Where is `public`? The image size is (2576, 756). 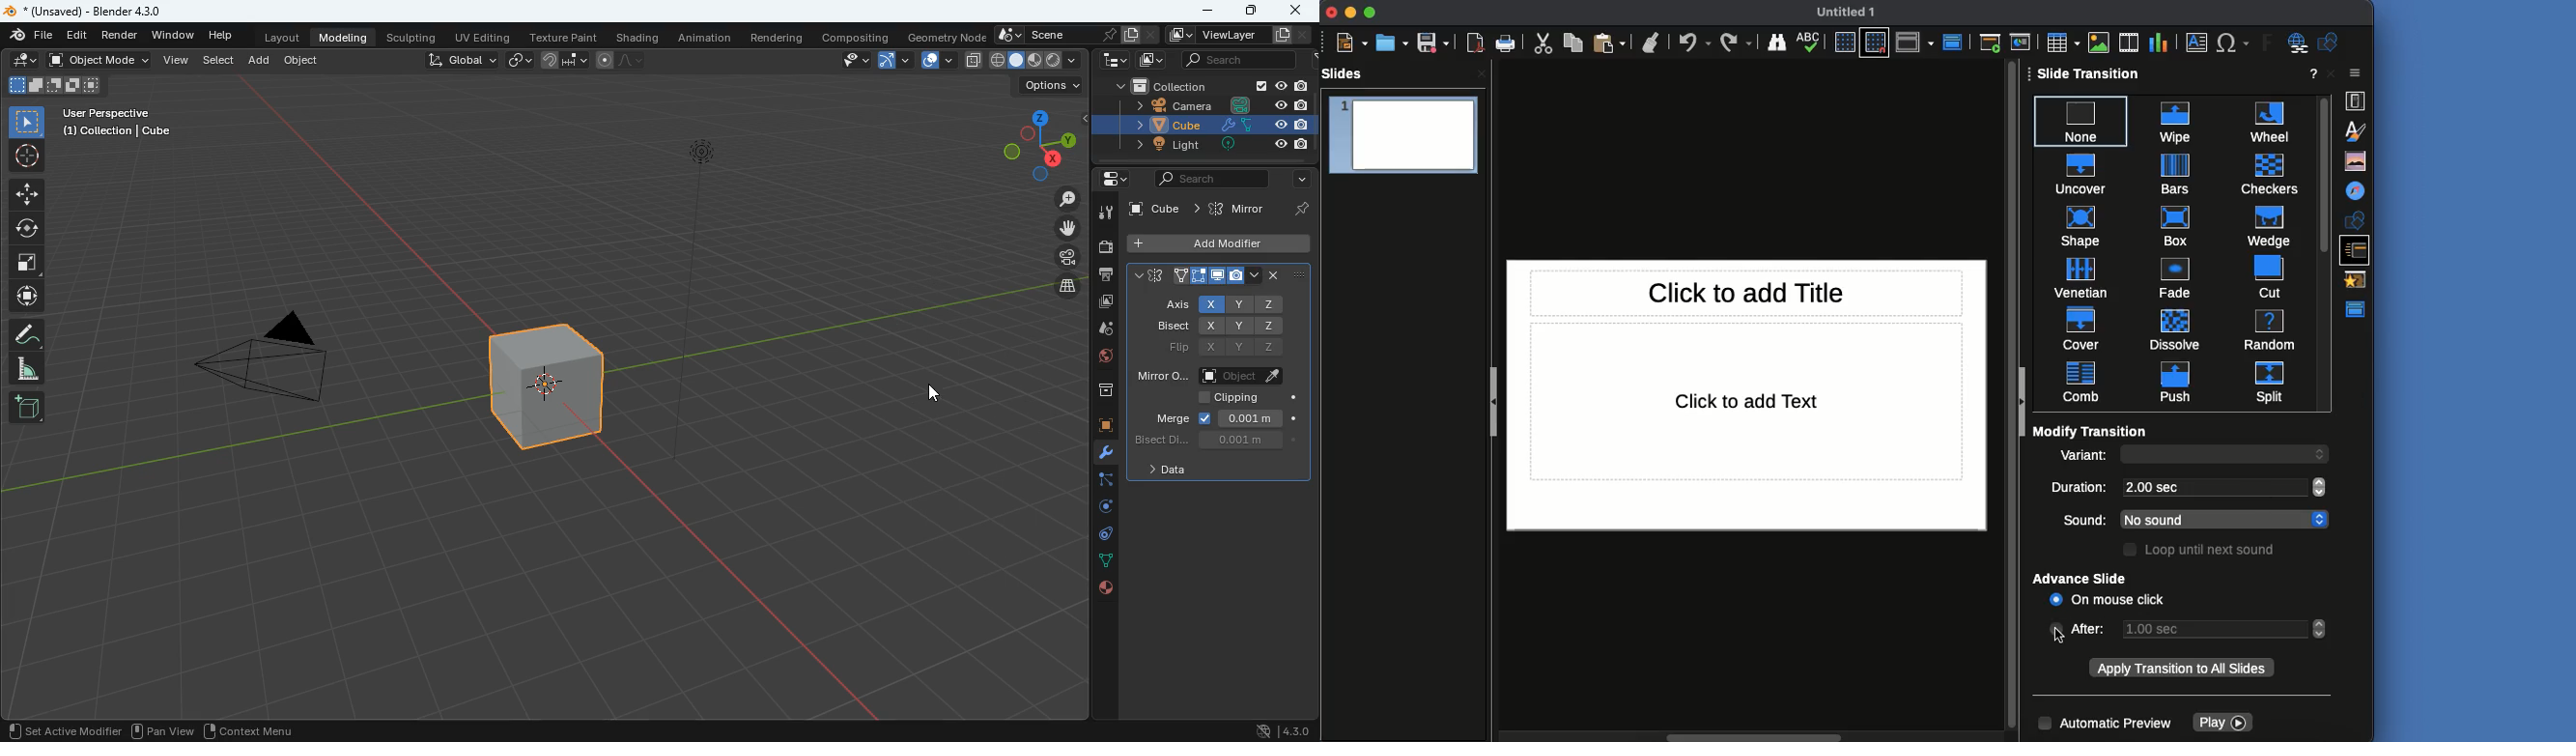 public is located at coordinates (1107, 589).